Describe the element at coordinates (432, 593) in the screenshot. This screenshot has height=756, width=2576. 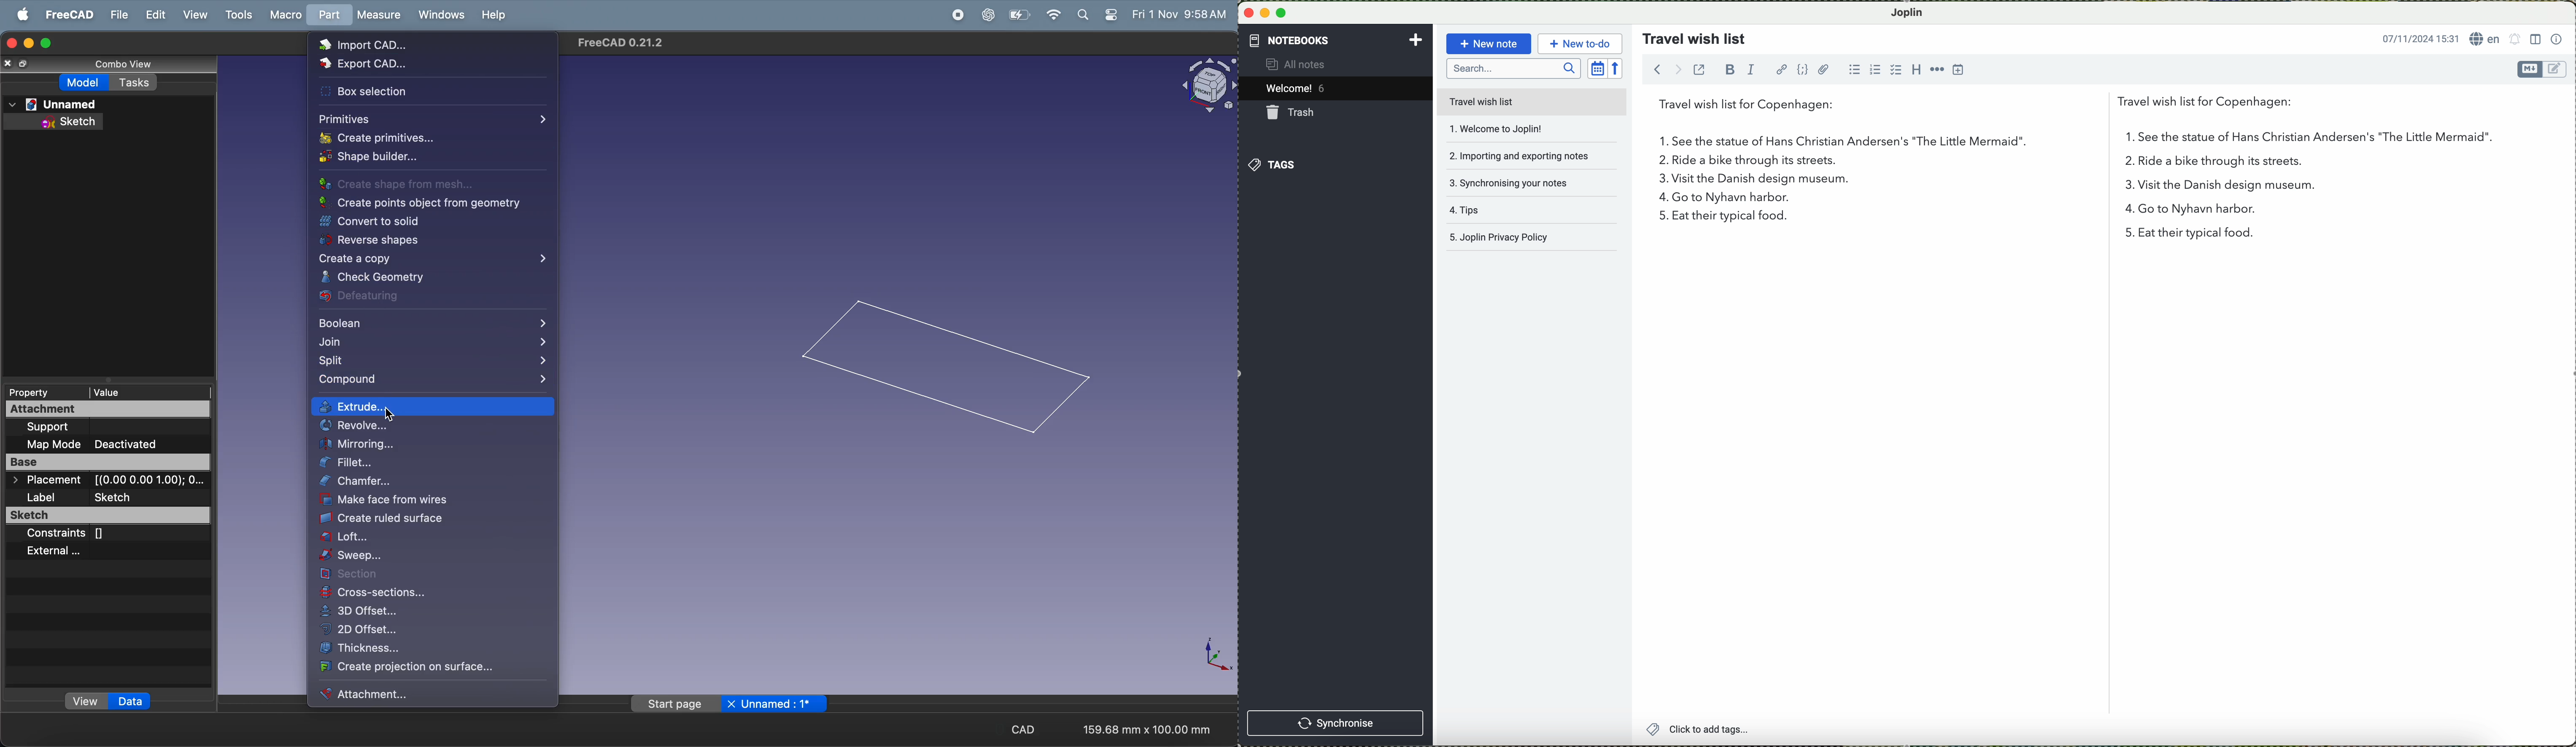
I see `cross sections` at that location.